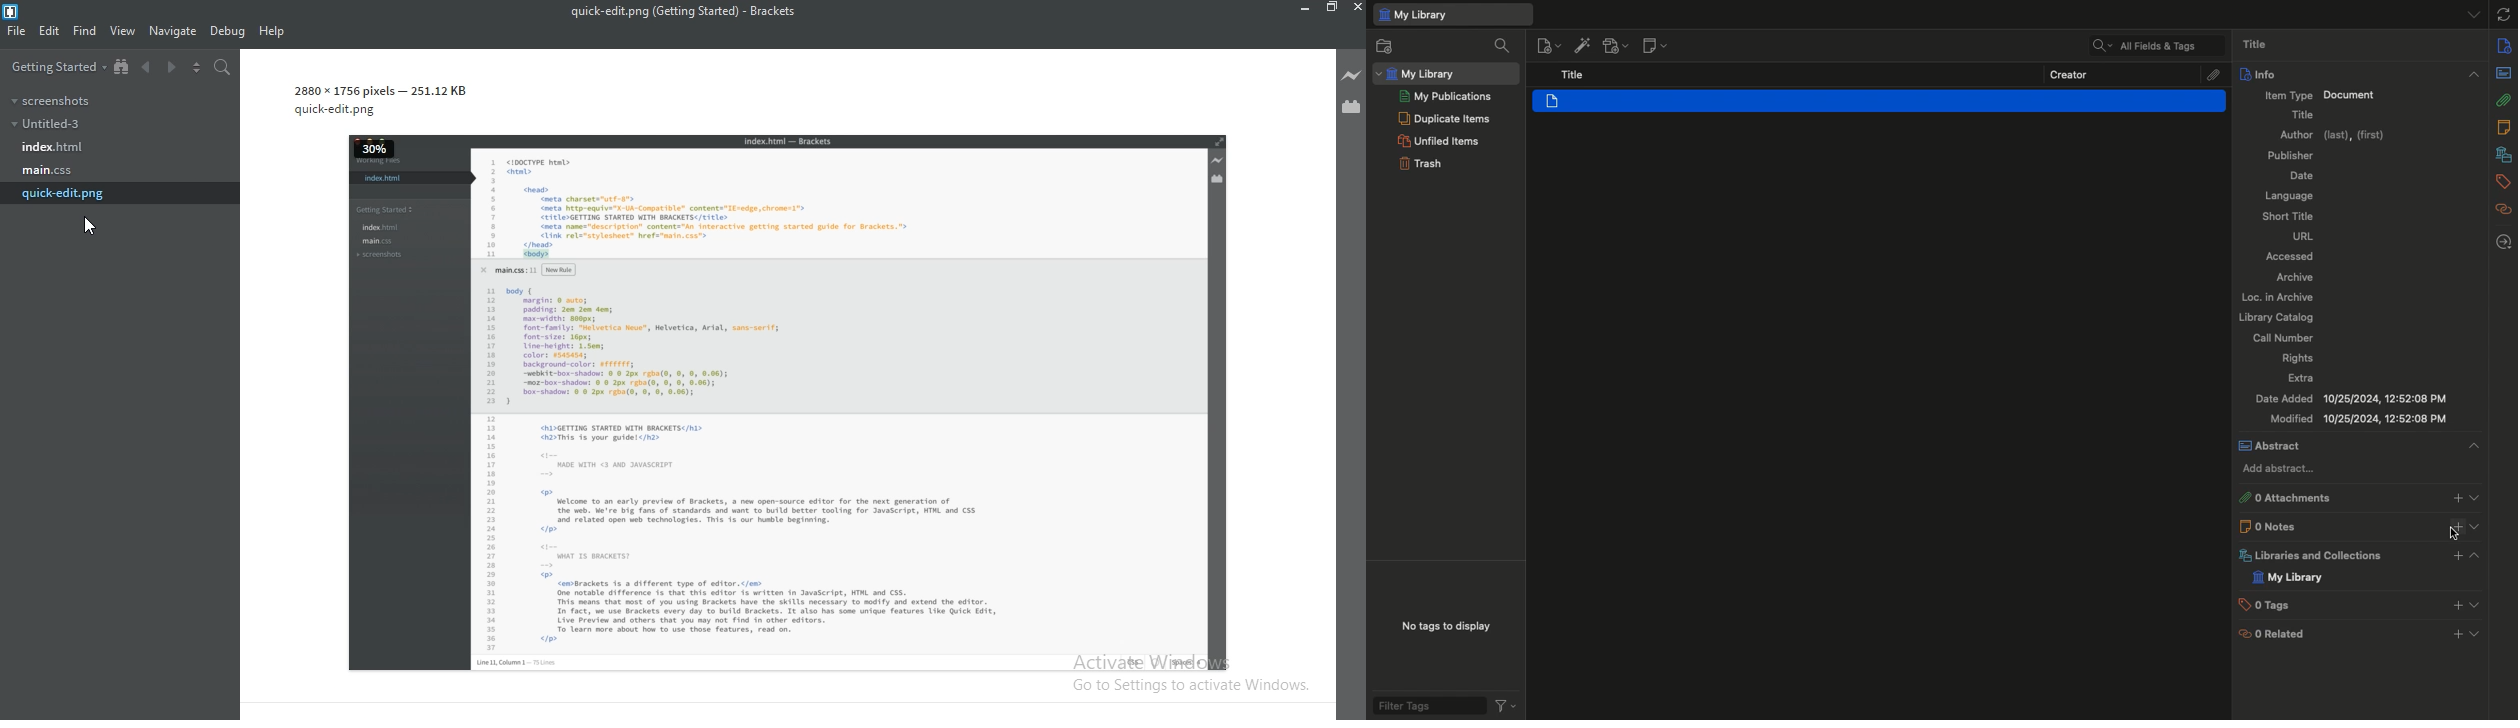  I want to click on Rights, so click(2294, 359).